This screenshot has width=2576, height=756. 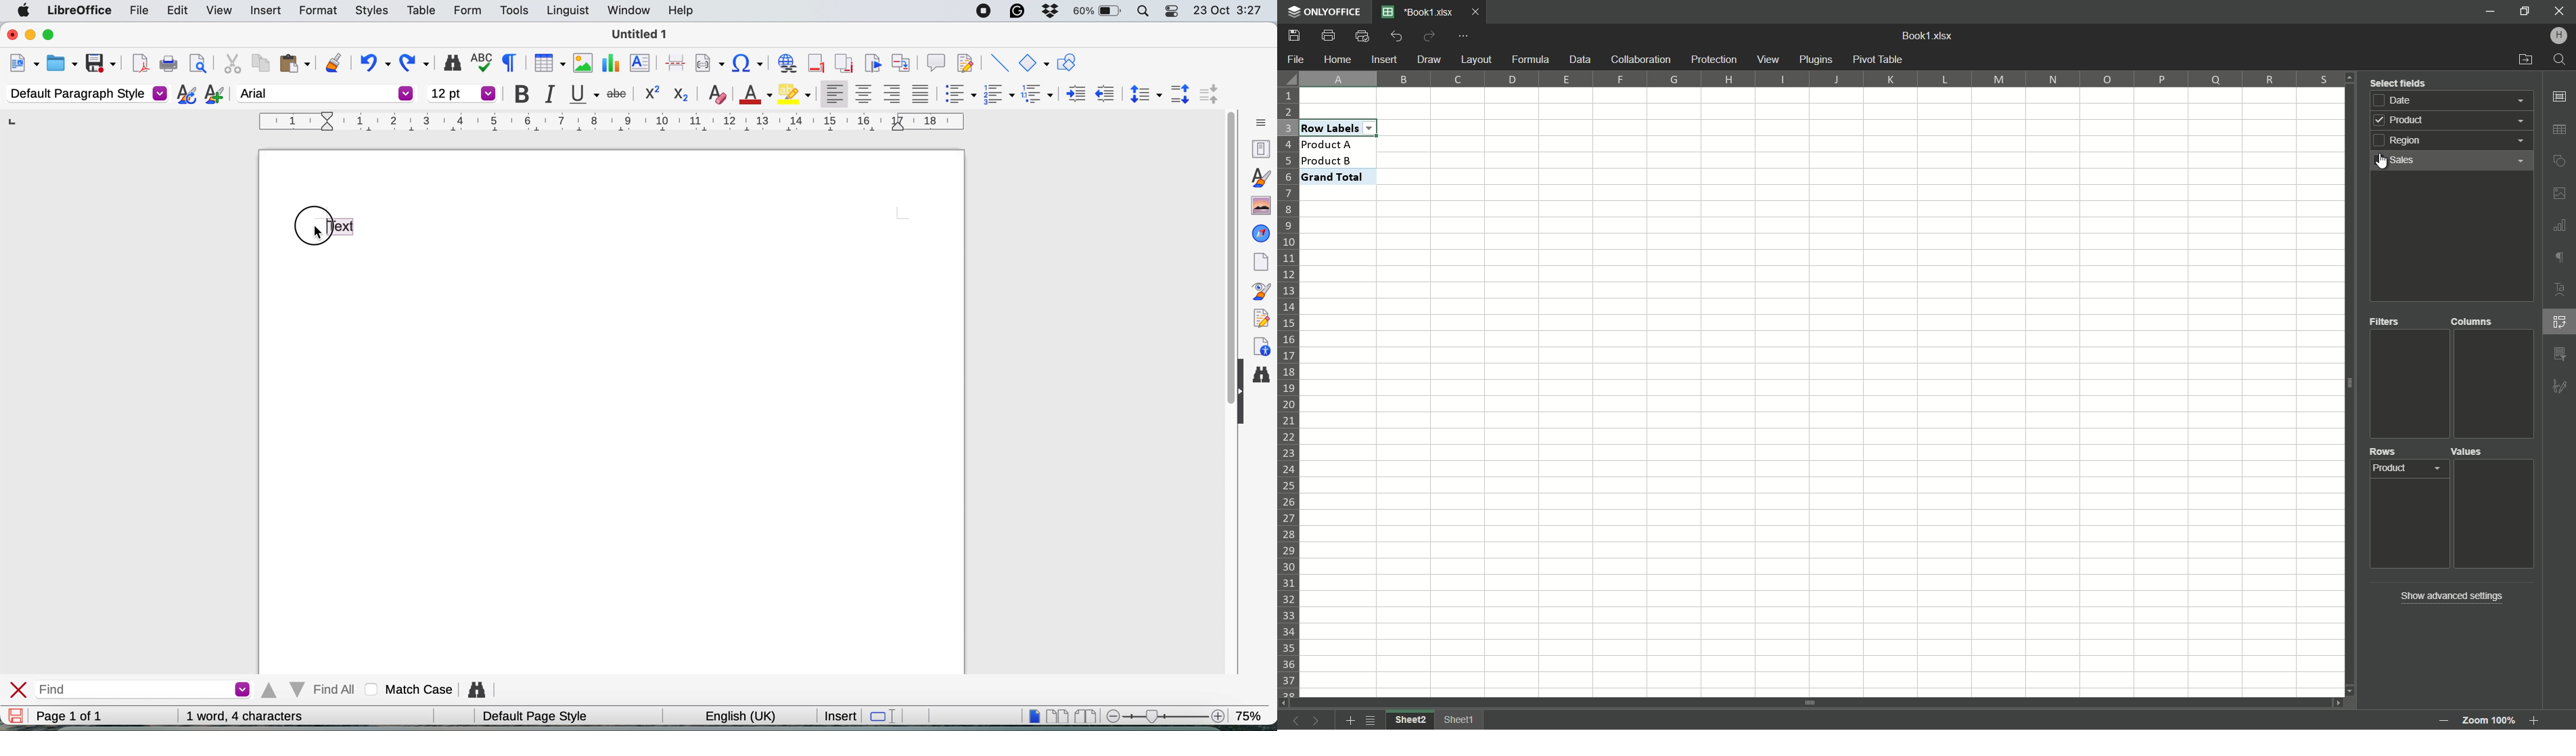 What do you see at coordinates (1264, 291) in the screenshot?
I see `style inspector` at bounding box center [1264, 291].